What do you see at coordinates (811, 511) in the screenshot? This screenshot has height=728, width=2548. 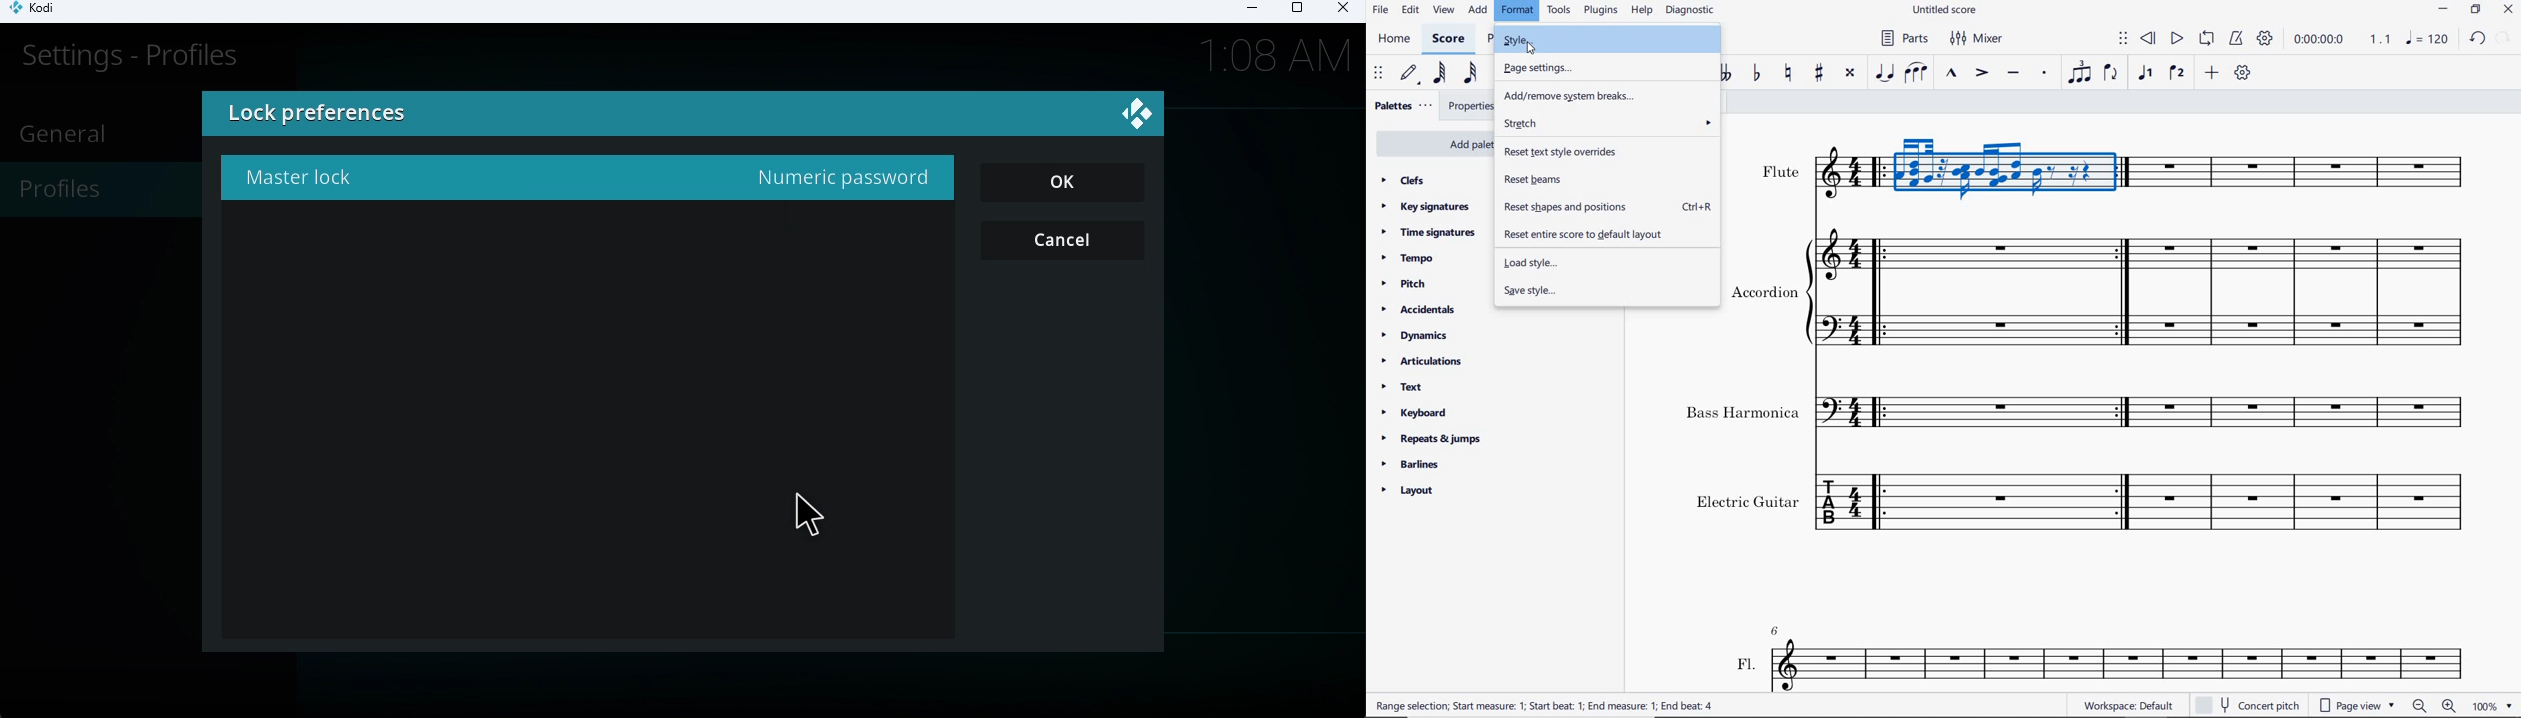 I see `Cursor` at bounding box center [811, 511].